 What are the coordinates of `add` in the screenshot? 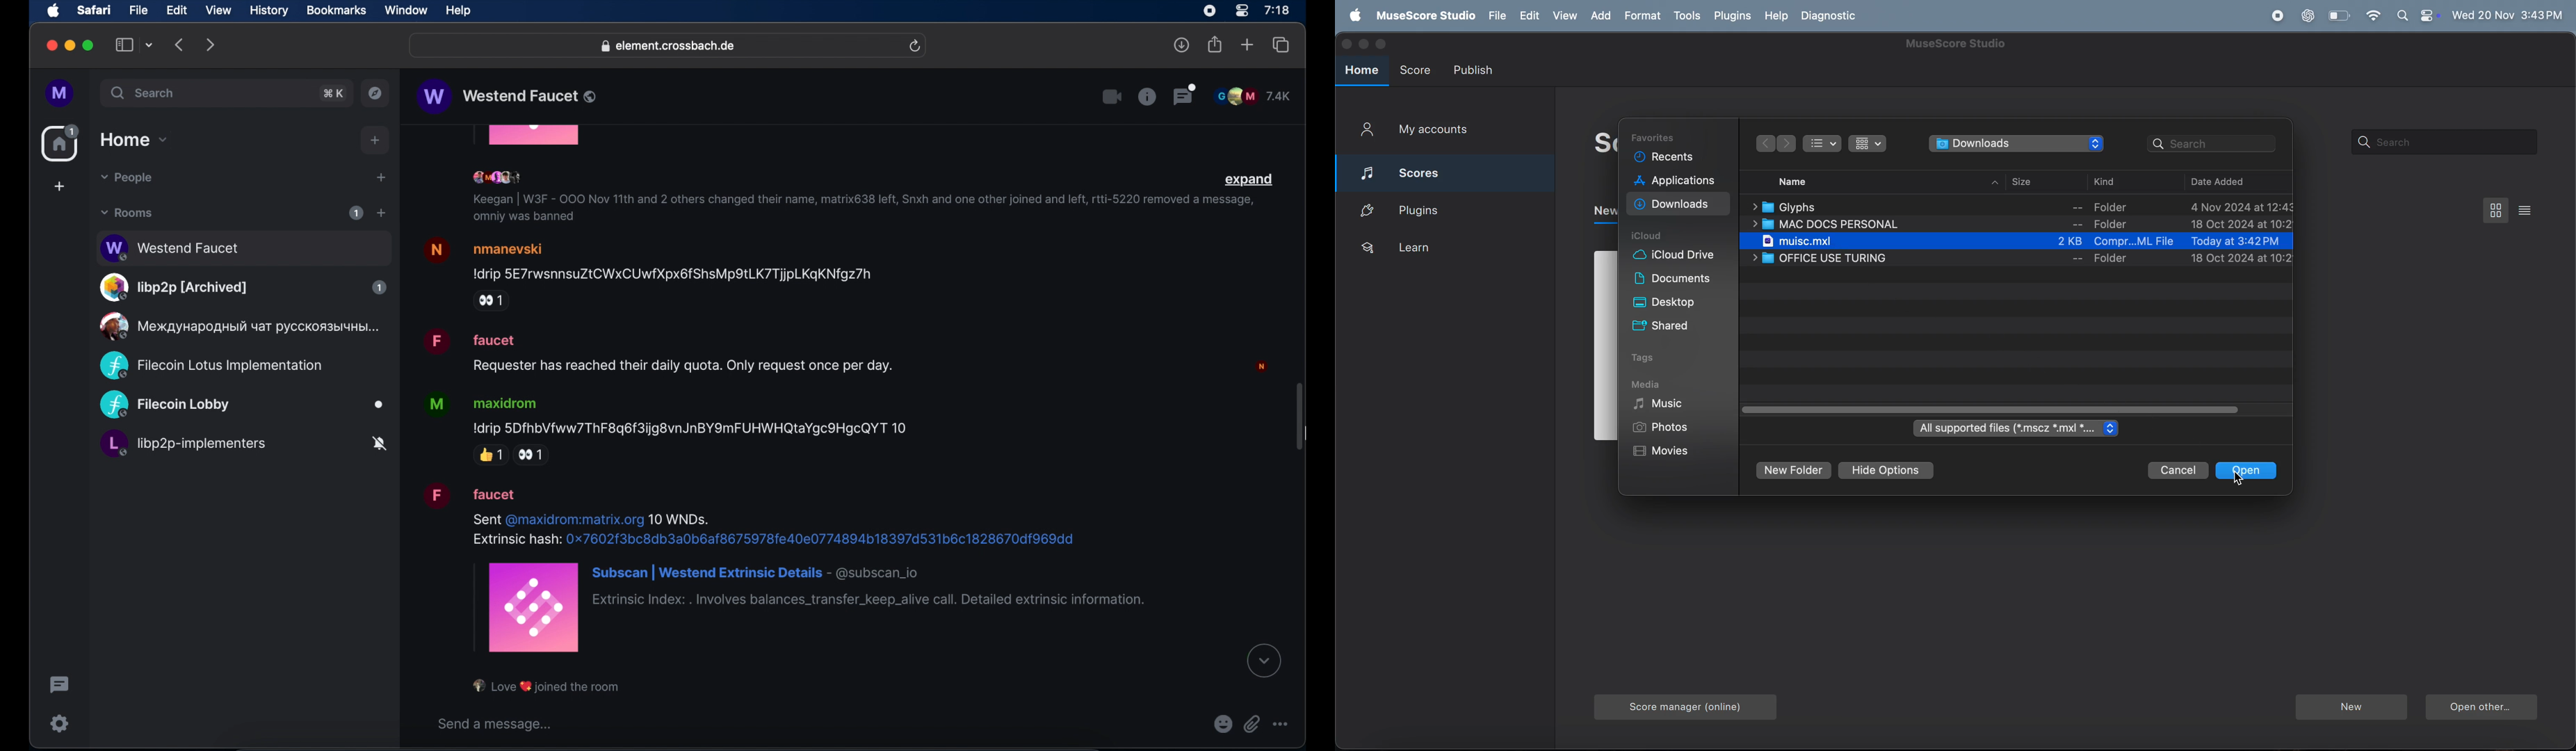 It's located at (1600, 15).